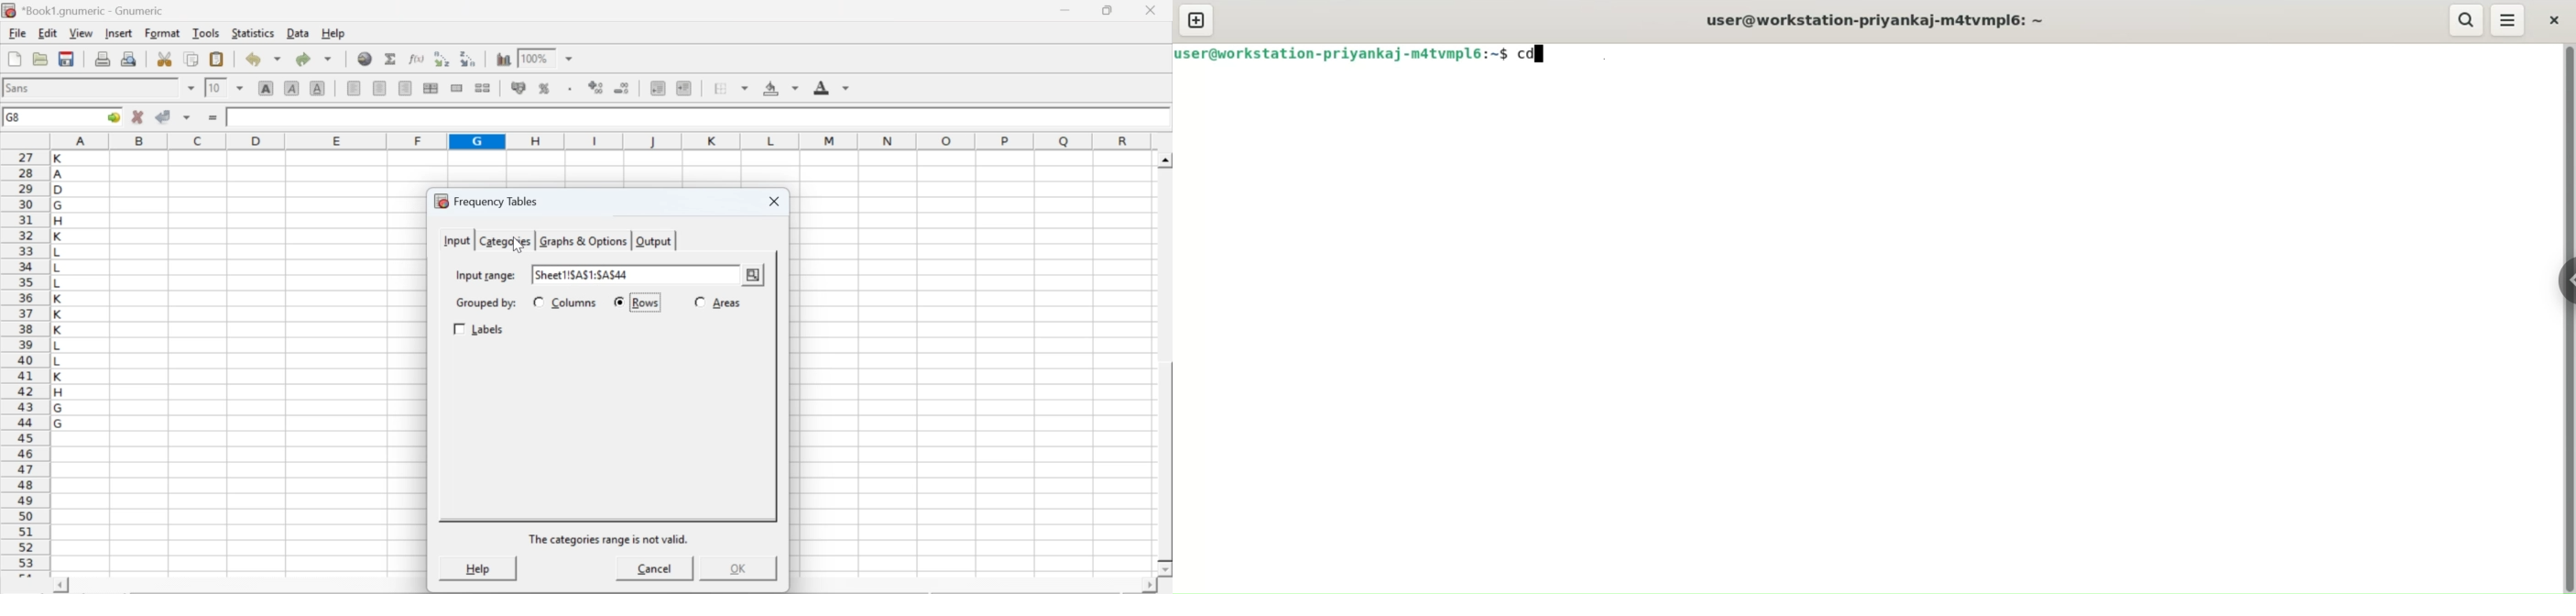 The height and width of the screenshot is (616, 2576). What do you see at coordinates (117, 32) in the screenshot?
I see `insert` at bounding box center [117, 32].